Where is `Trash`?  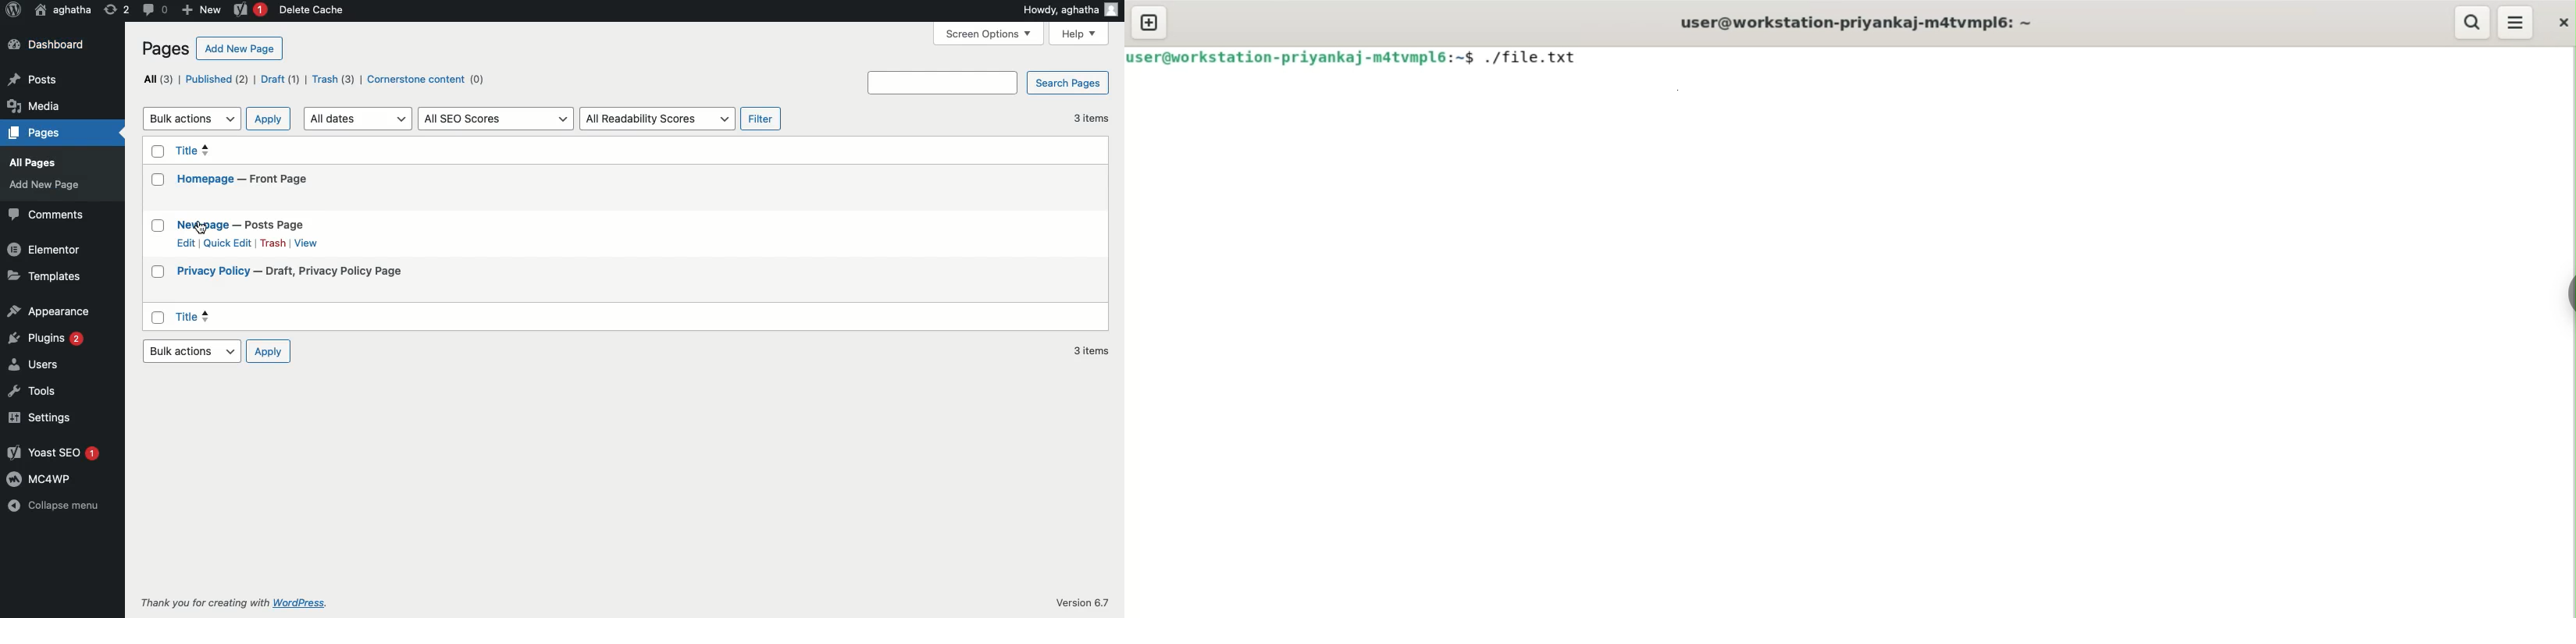 Trash is located at coordinates (334, 80).